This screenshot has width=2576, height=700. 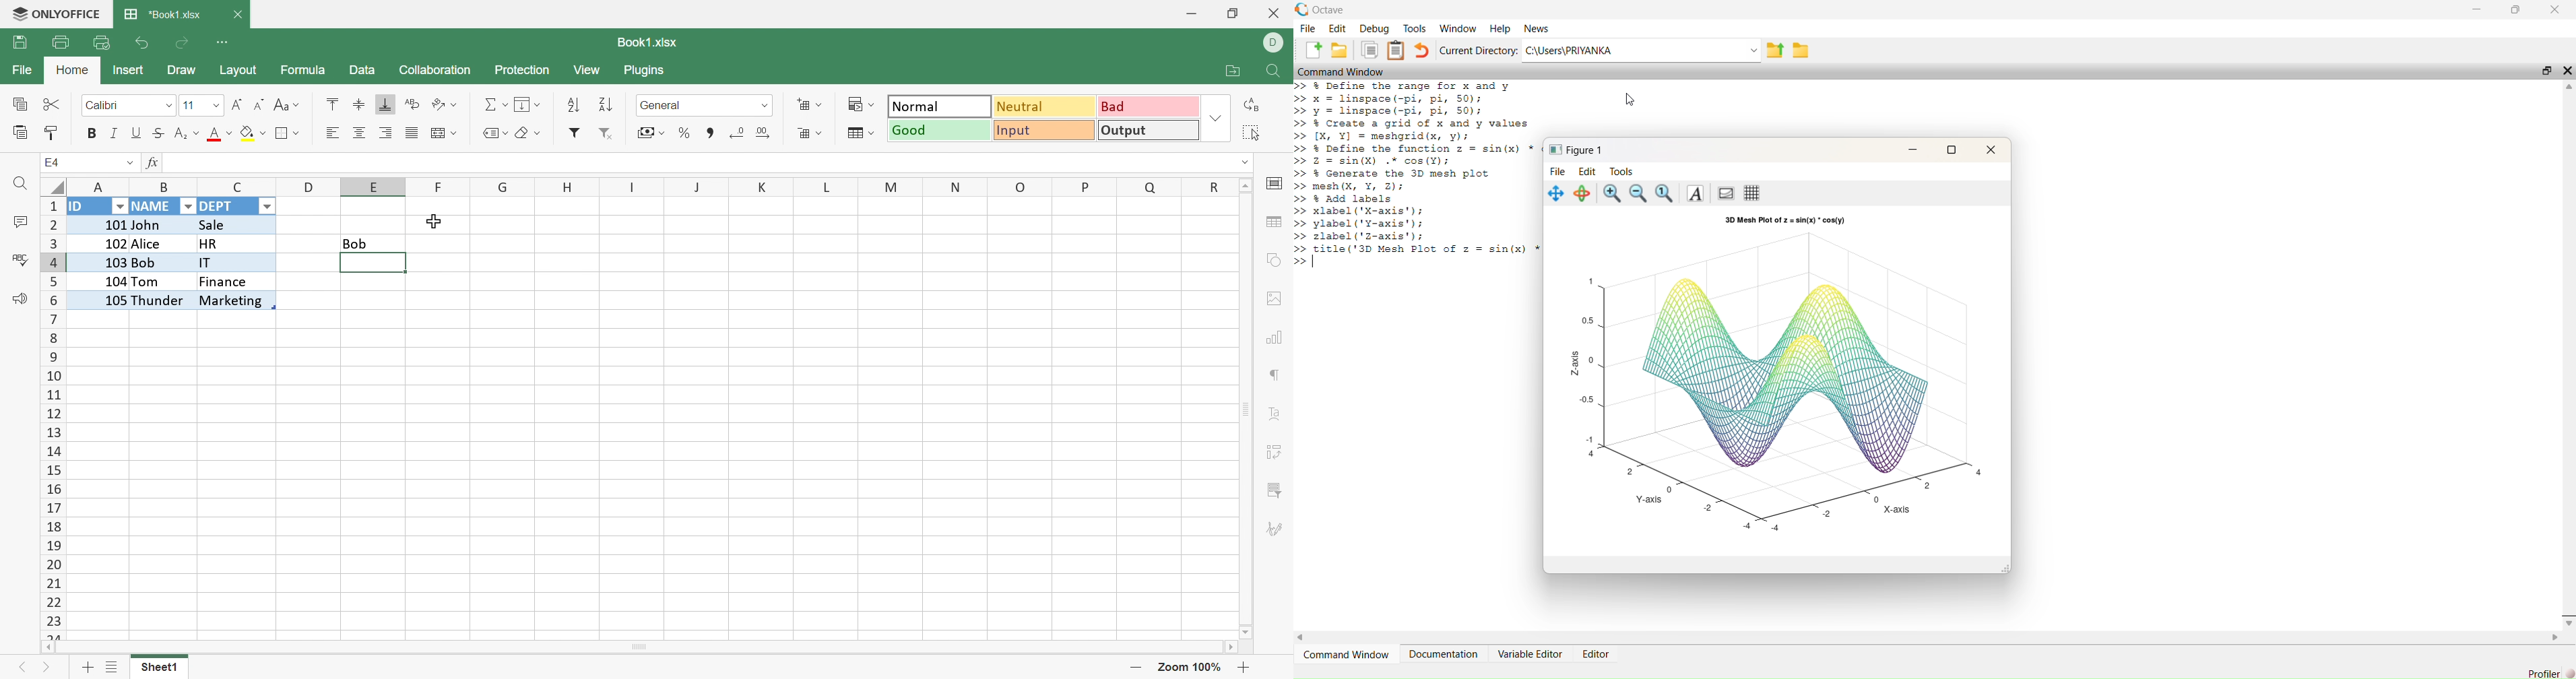 What do you see at coordinates (234, 243) in the screenshot?
I see `HR` at bounding box center [234, 243].